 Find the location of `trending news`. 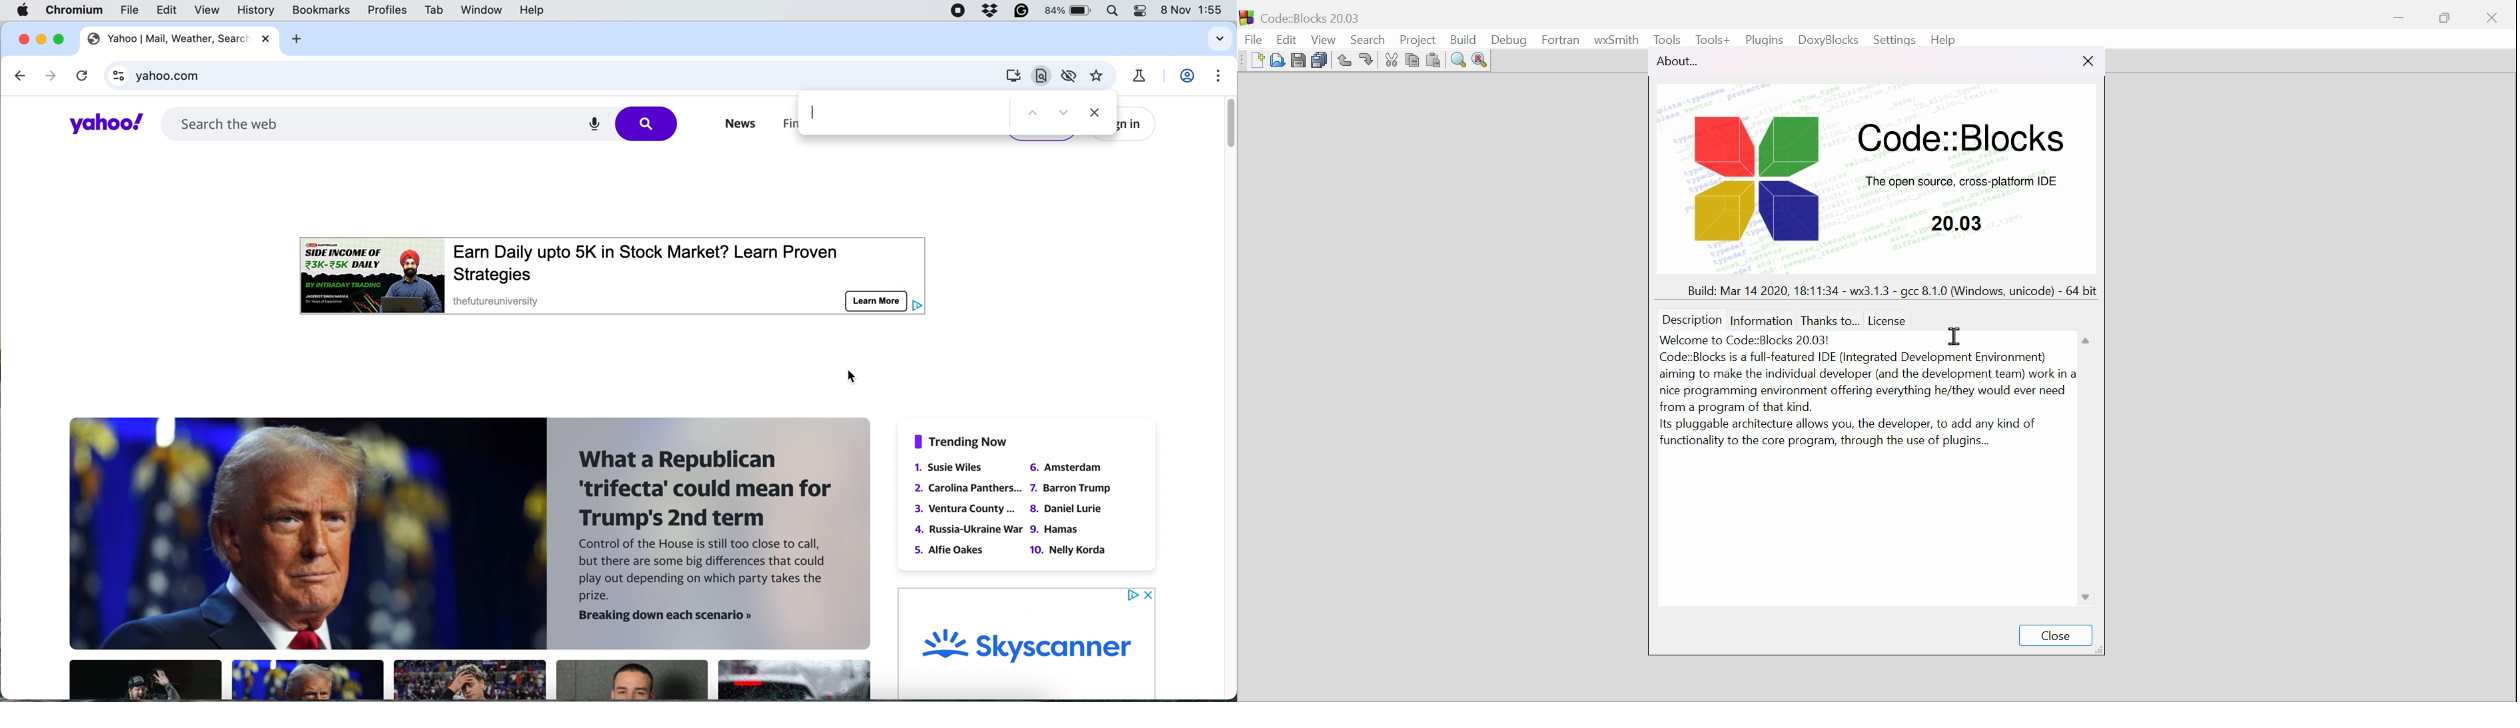

trending news is located at coordinates (964, 441).